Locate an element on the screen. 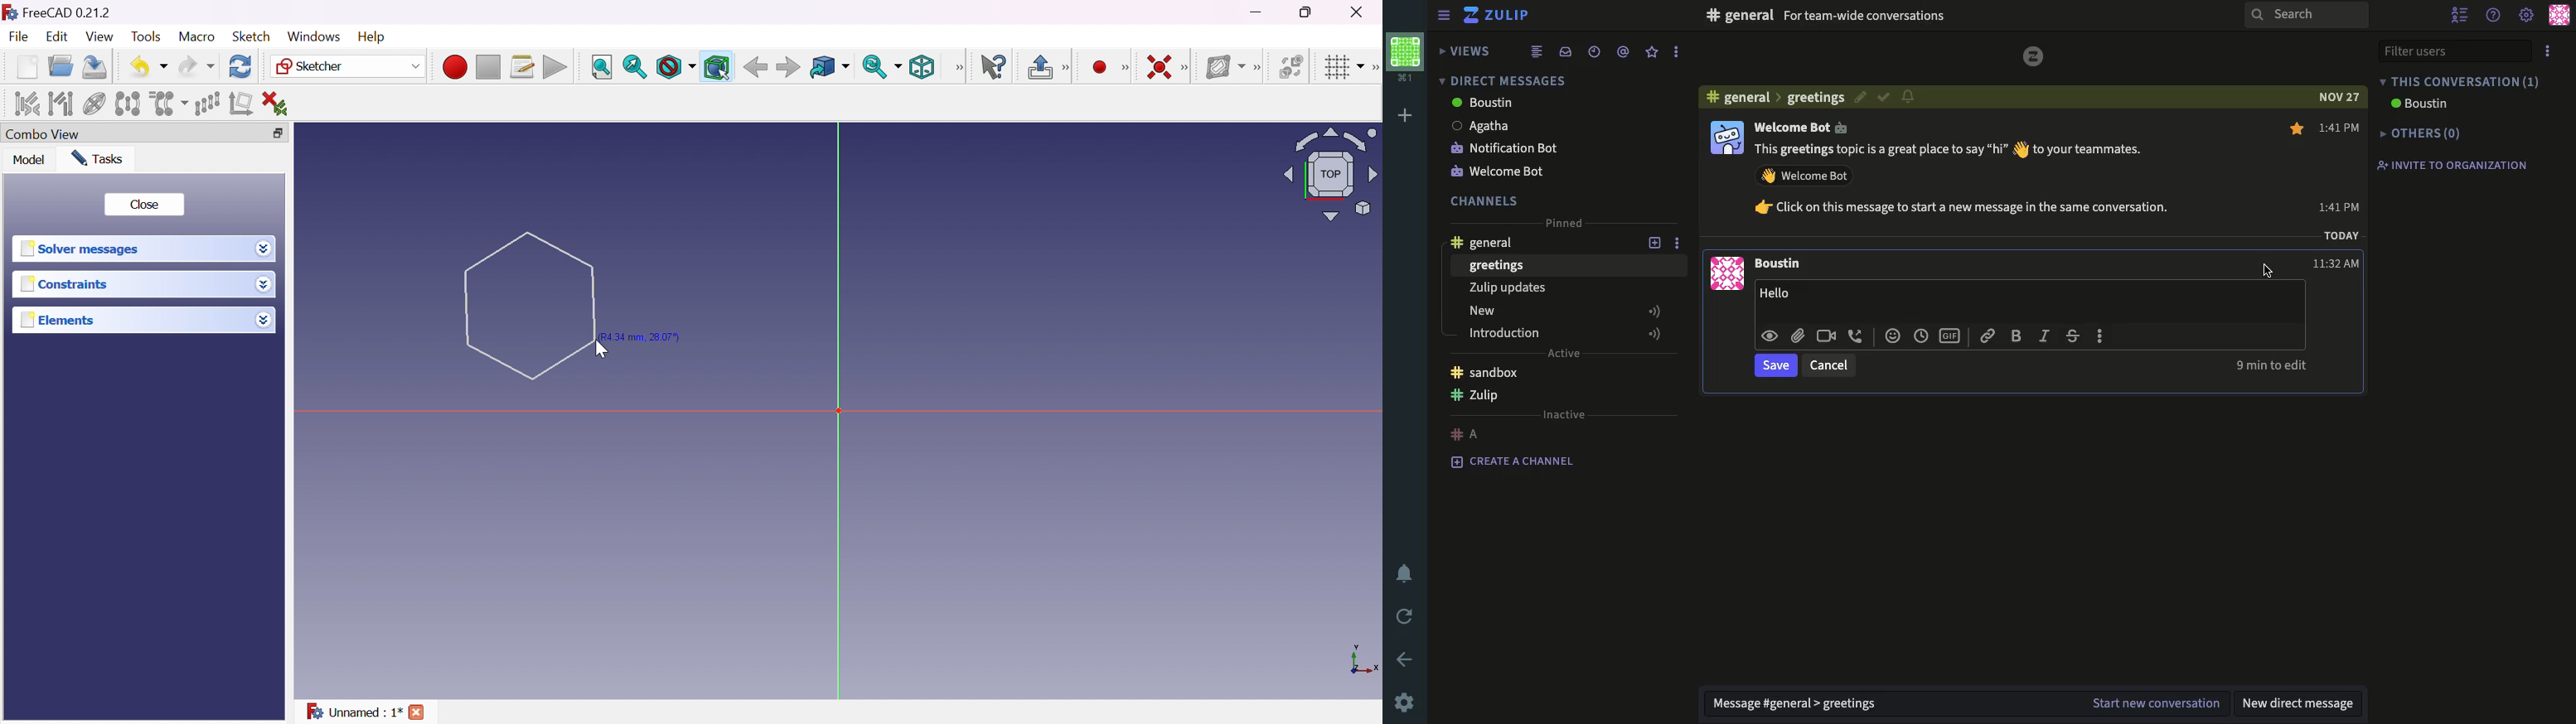 The width and height of the screenshot is (2576, 728). TODAY is located at coordinates (2341, 238).